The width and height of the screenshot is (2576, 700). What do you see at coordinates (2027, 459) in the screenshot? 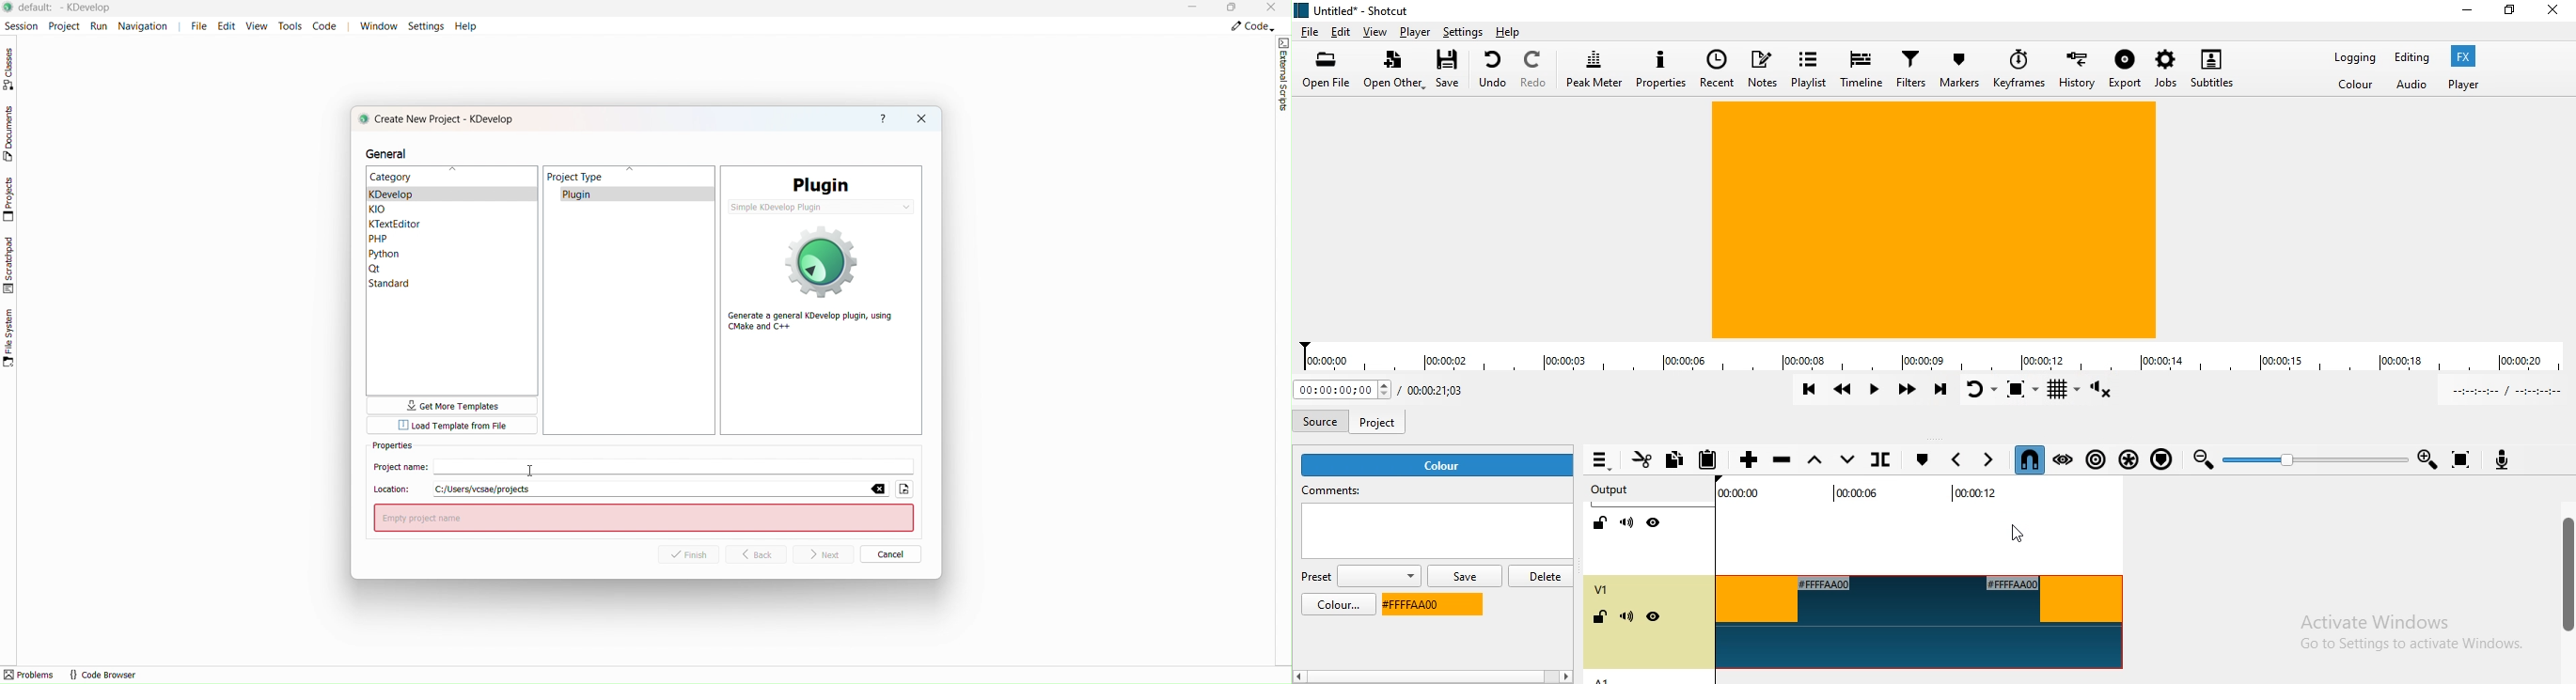
I see `Snap` at bounding box center [2027, 459].